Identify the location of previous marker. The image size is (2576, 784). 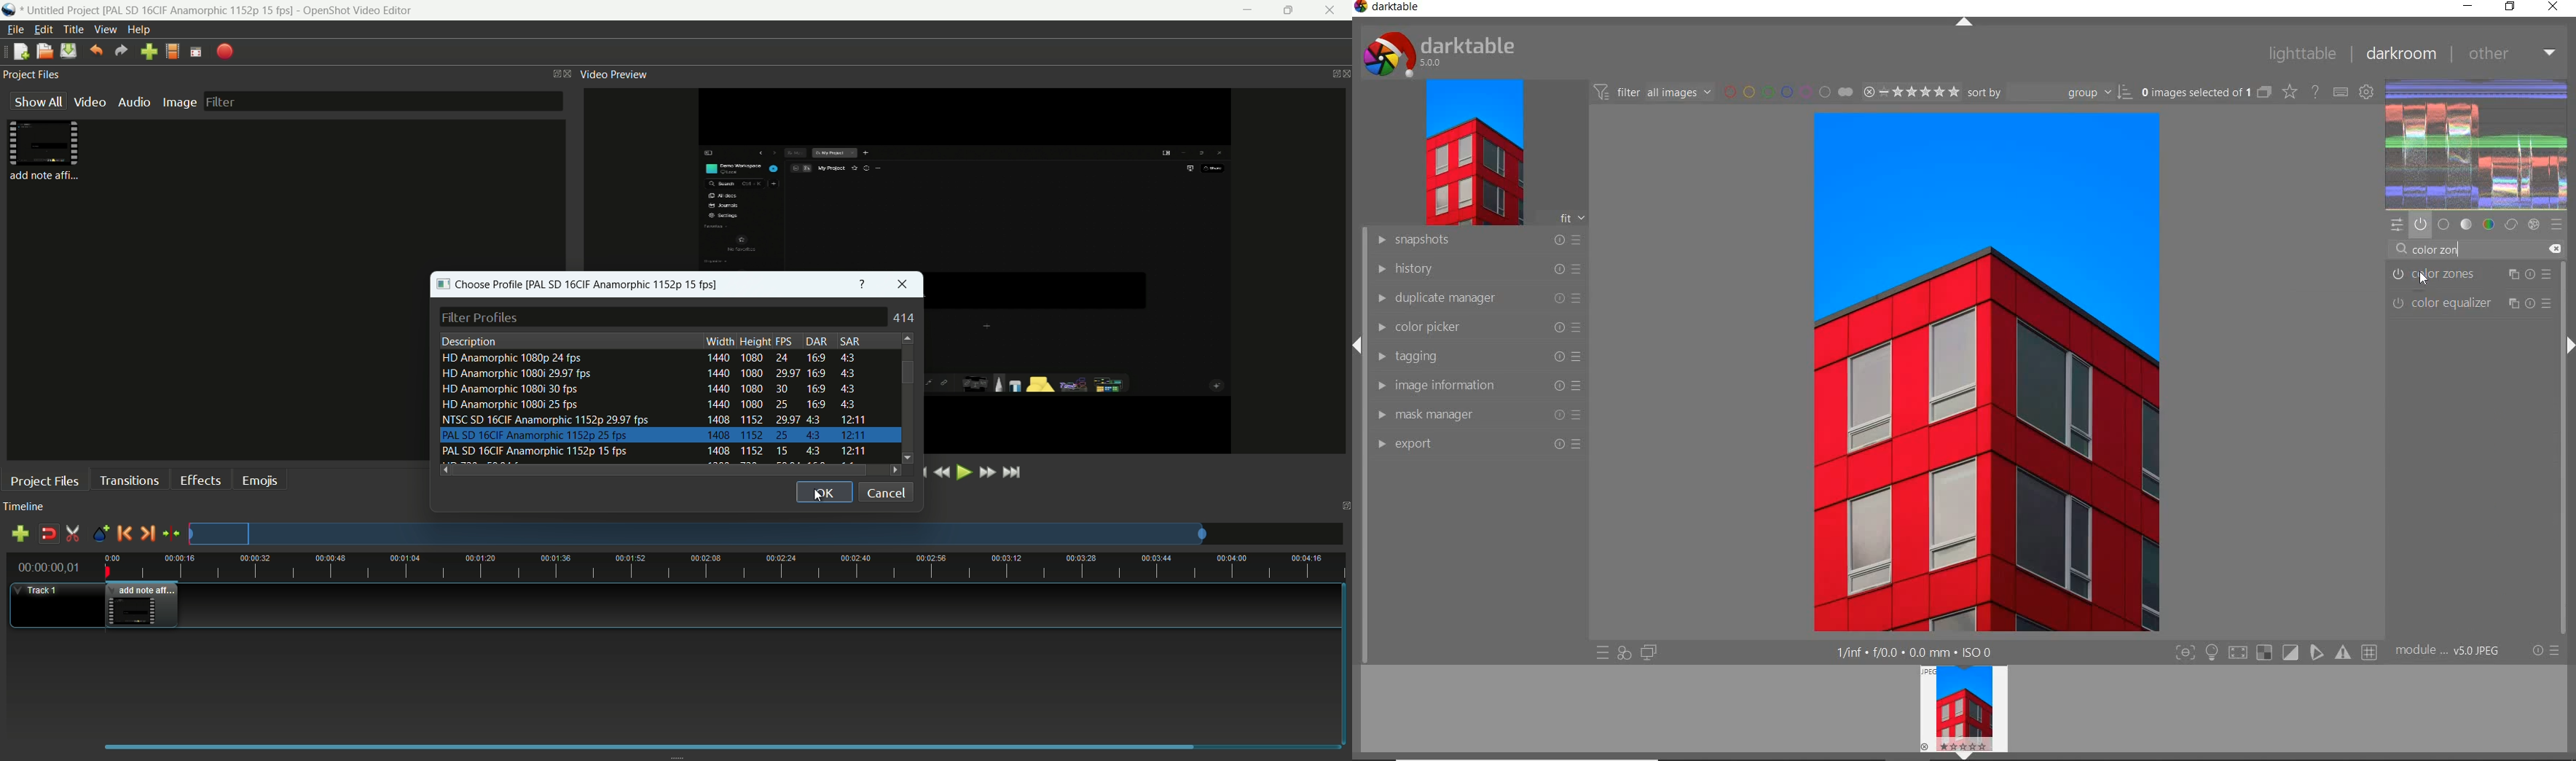
(124, 533).